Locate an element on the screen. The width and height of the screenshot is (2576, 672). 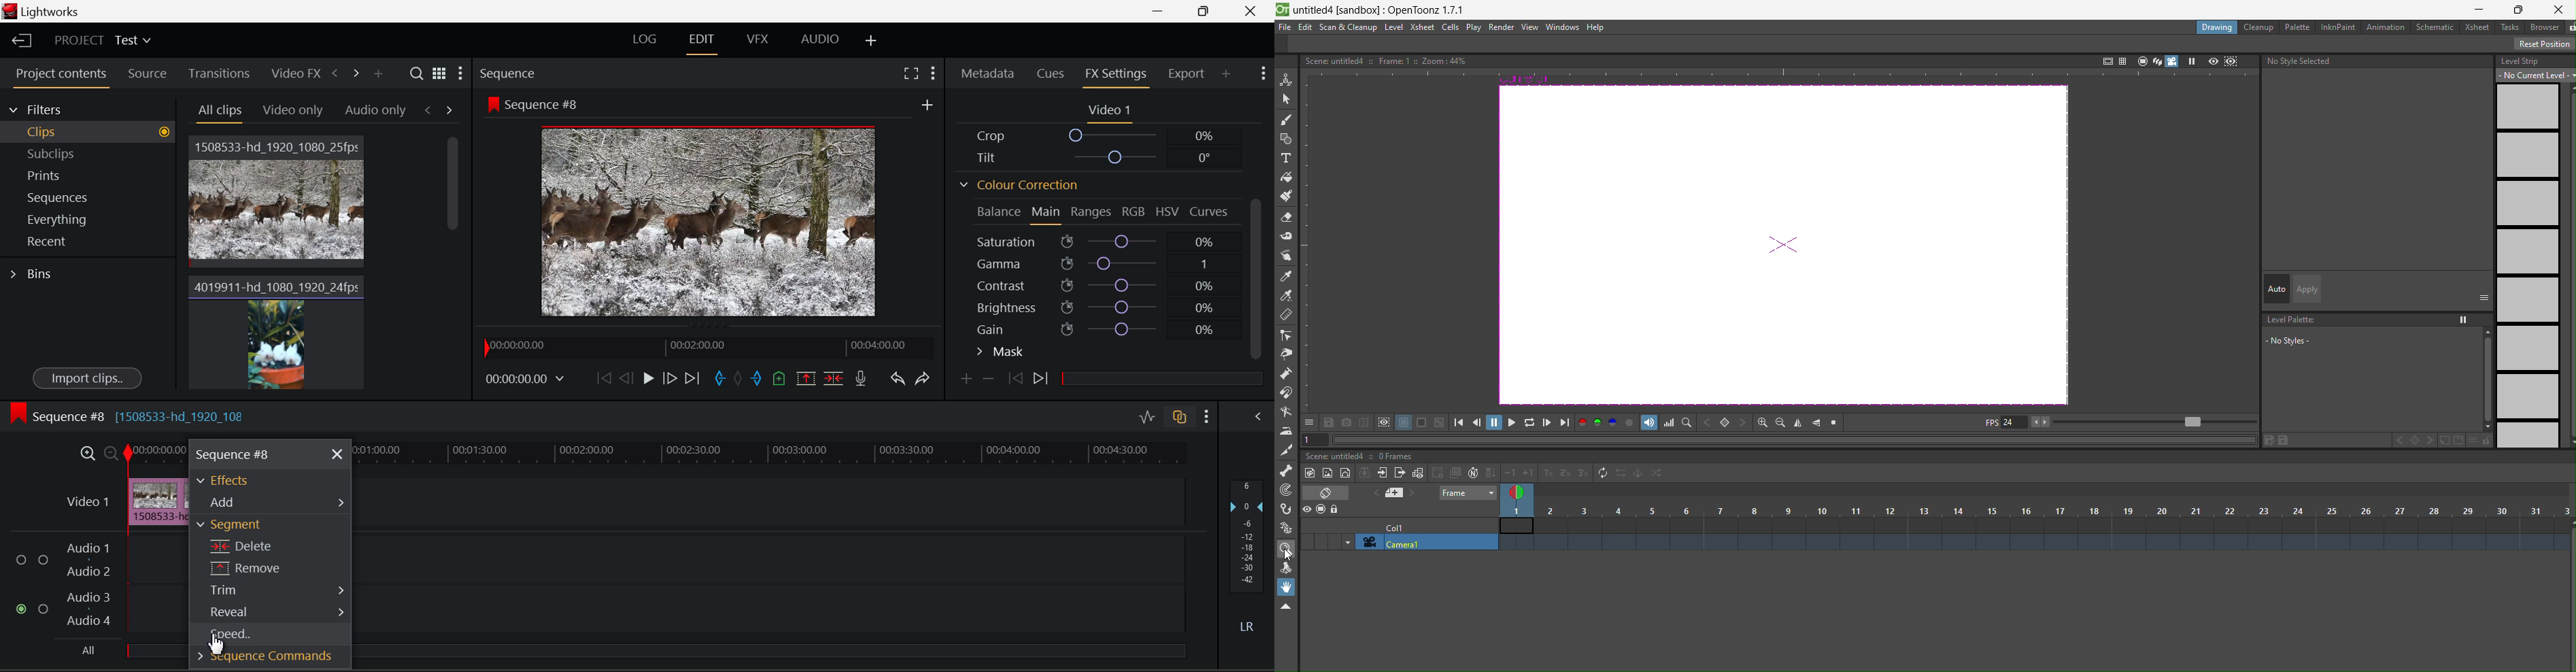
Remove keyframe is located at coordinates (989, 380).